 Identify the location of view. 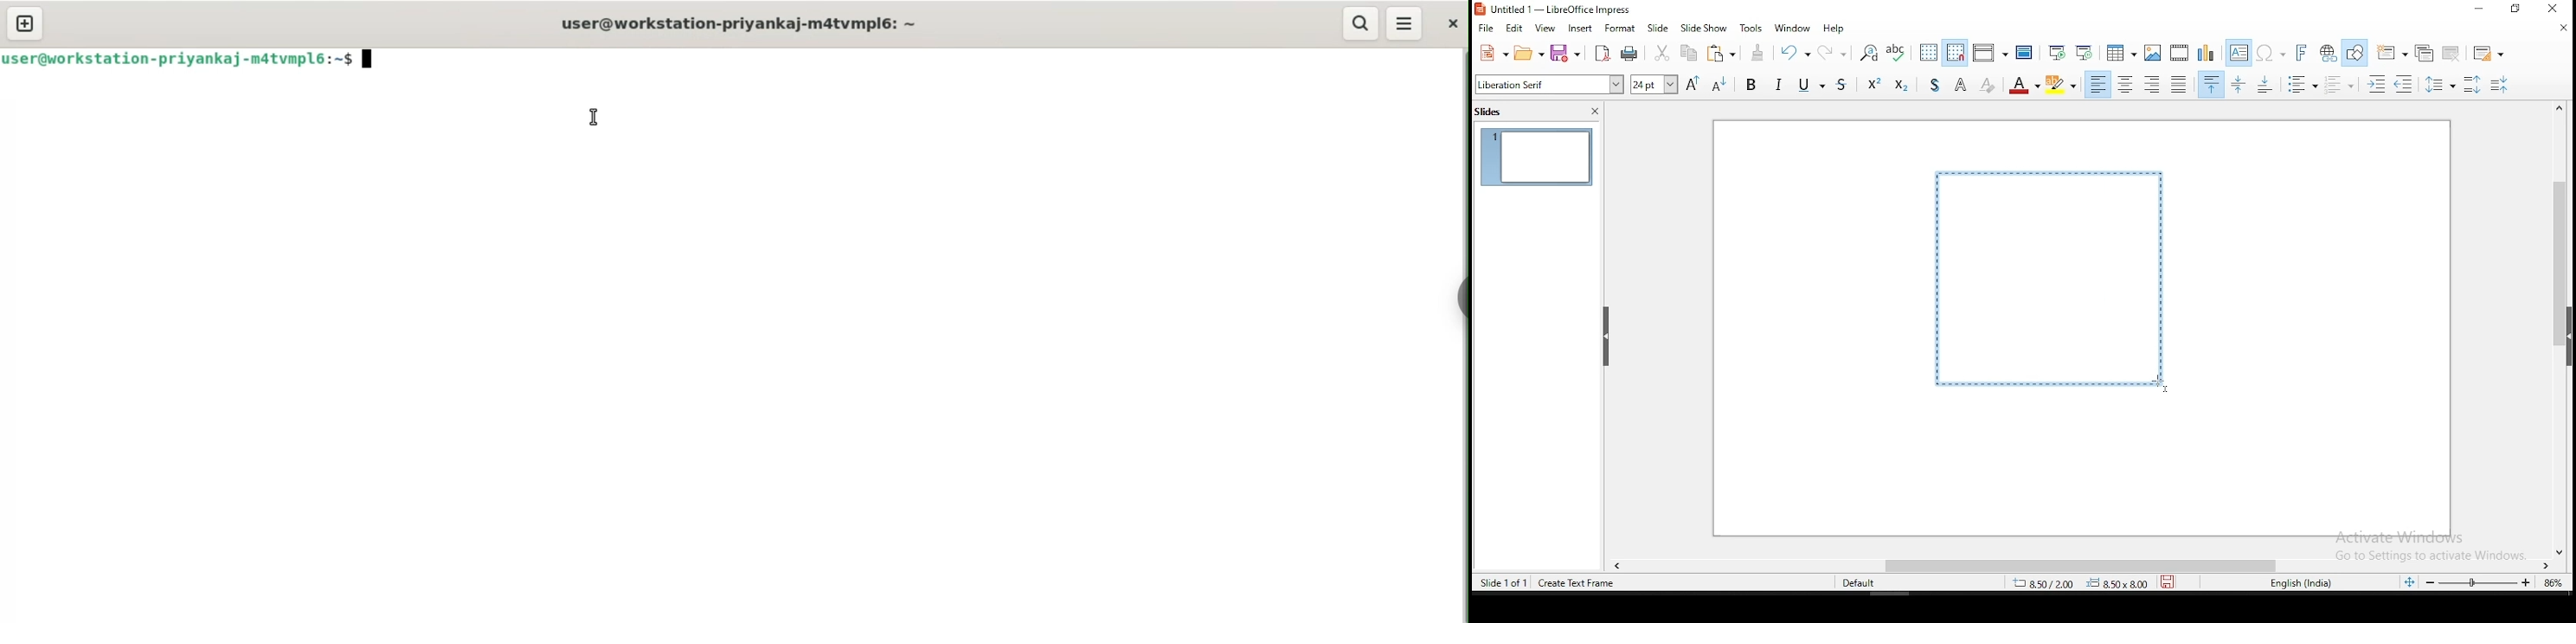
(1545, 29).